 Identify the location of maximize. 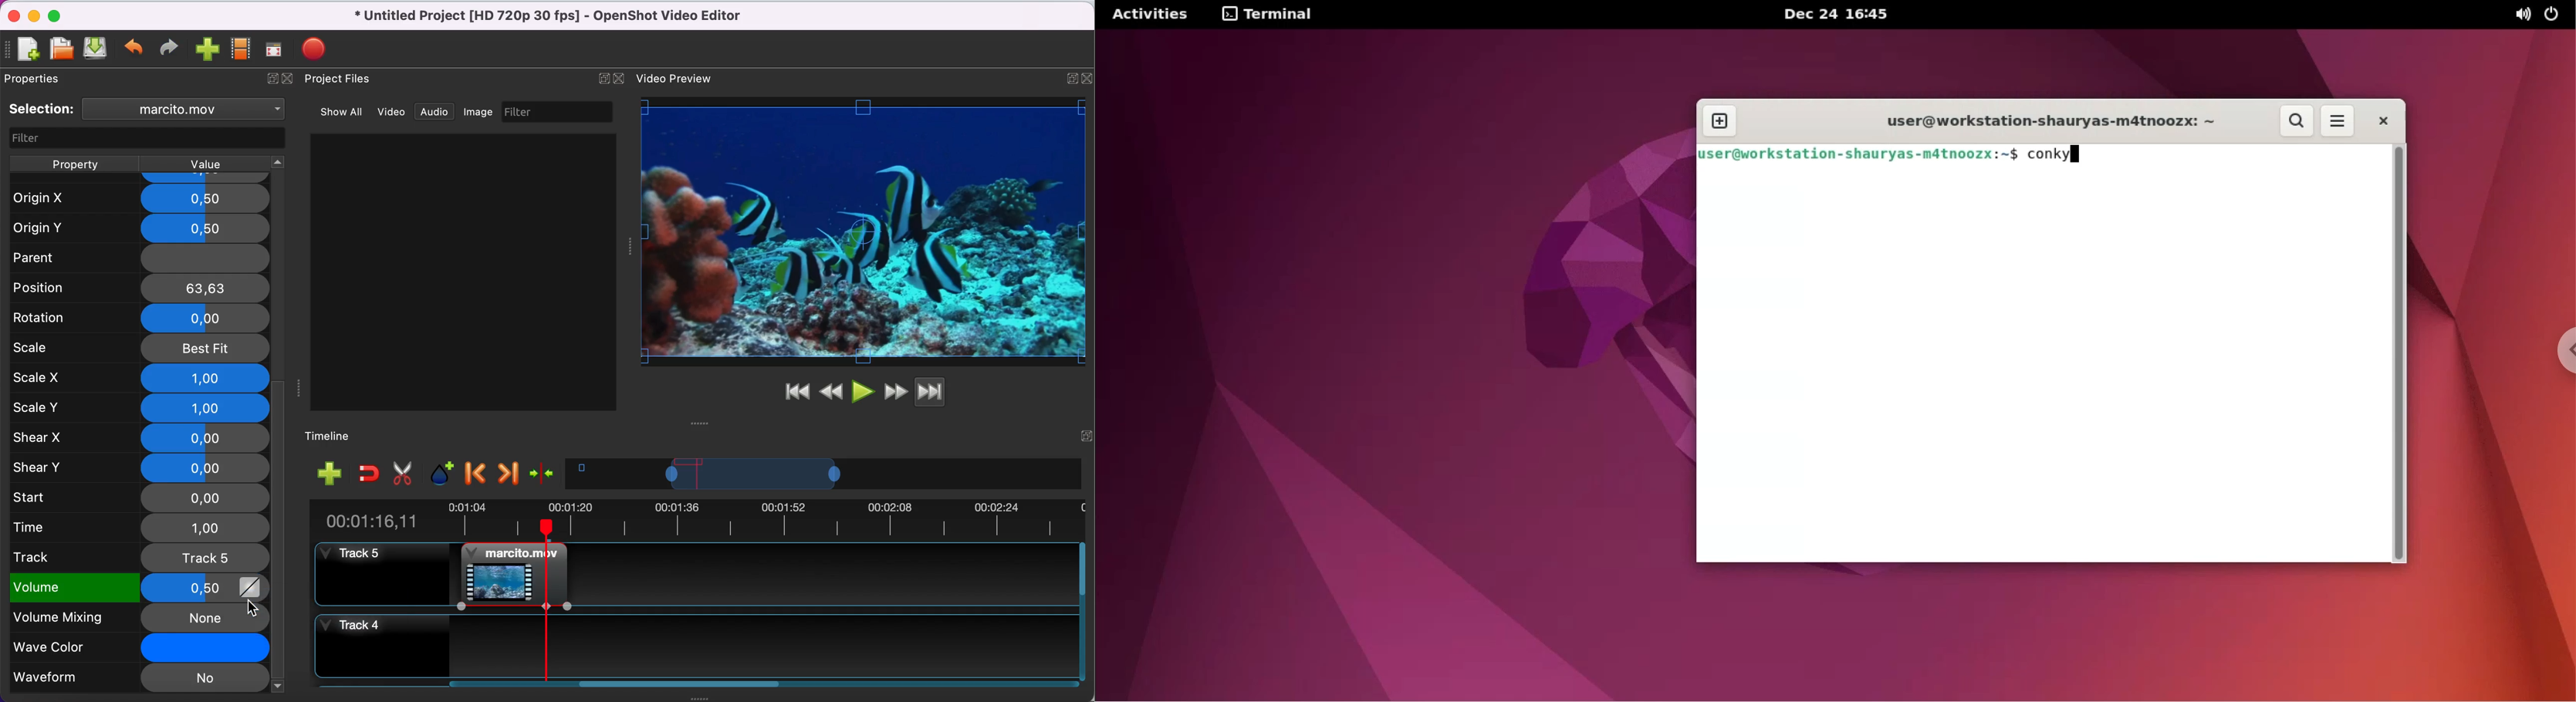
(1068, 76).